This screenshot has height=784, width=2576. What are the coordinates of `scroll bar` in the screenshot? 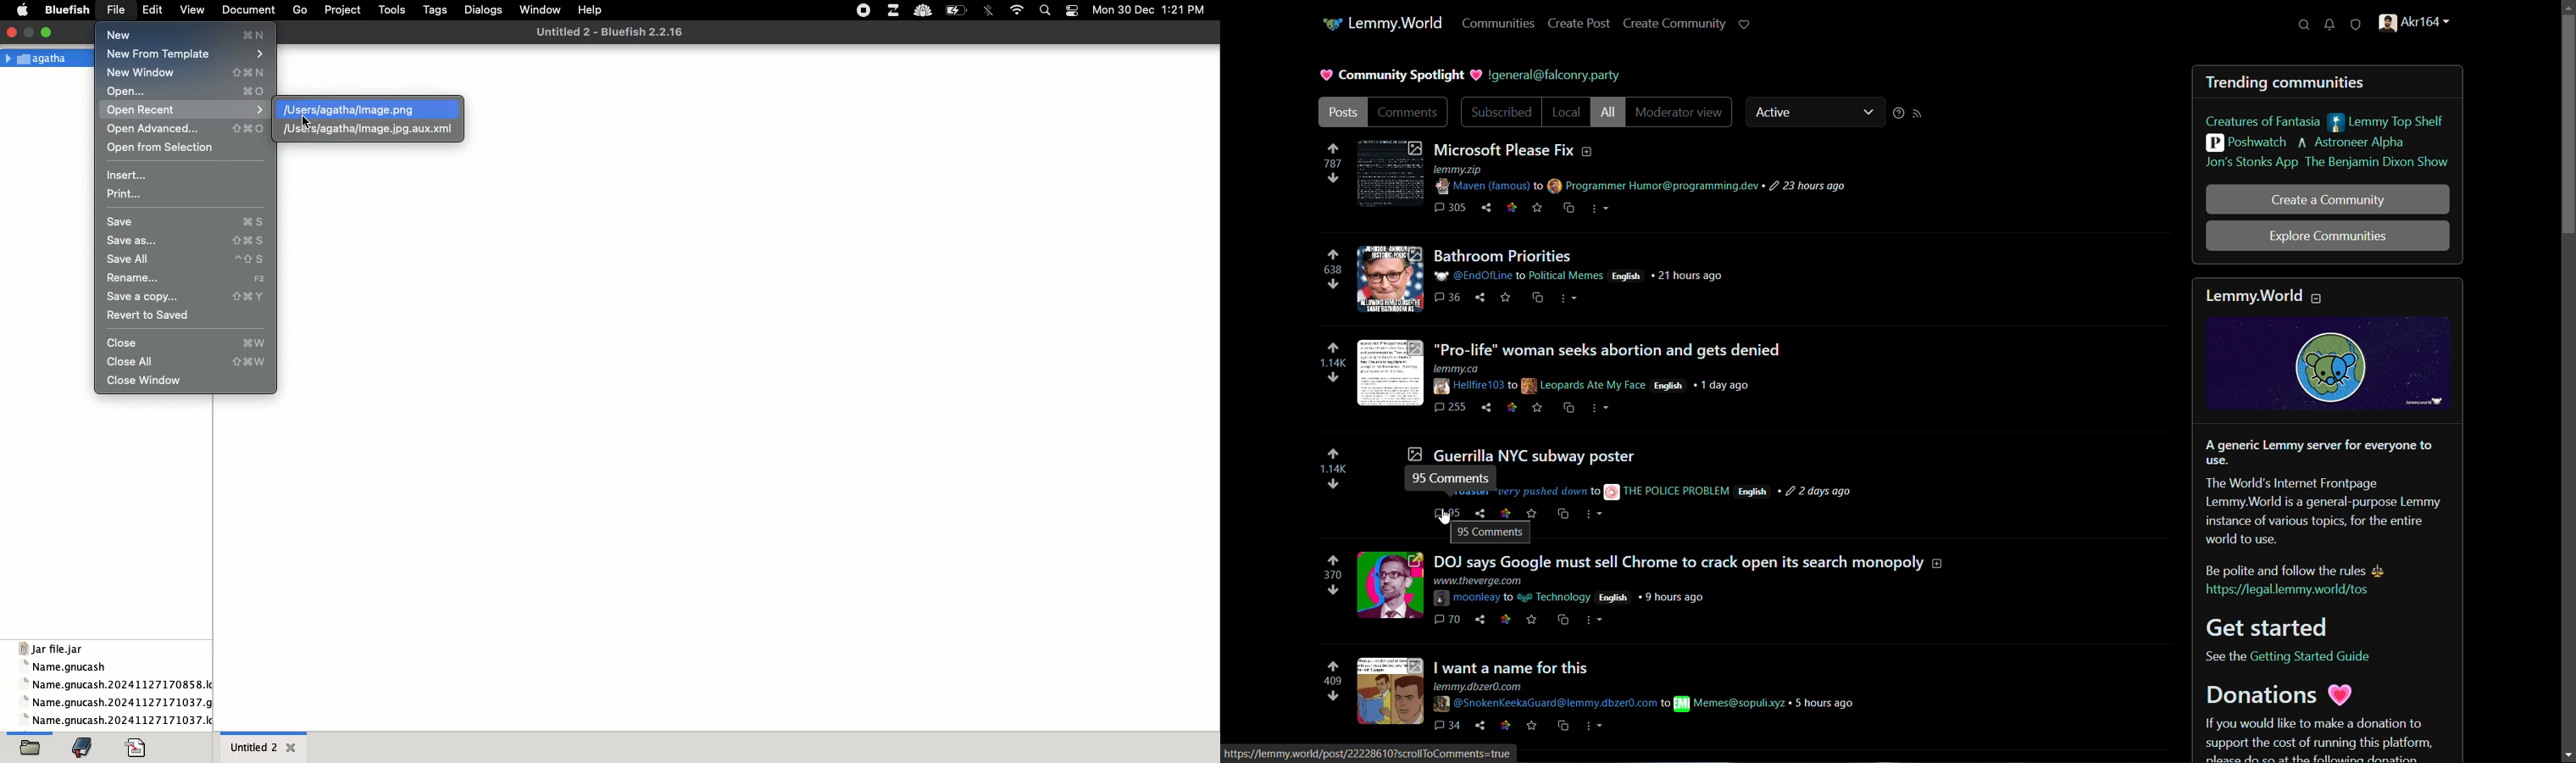 It's located at (2568, 126).